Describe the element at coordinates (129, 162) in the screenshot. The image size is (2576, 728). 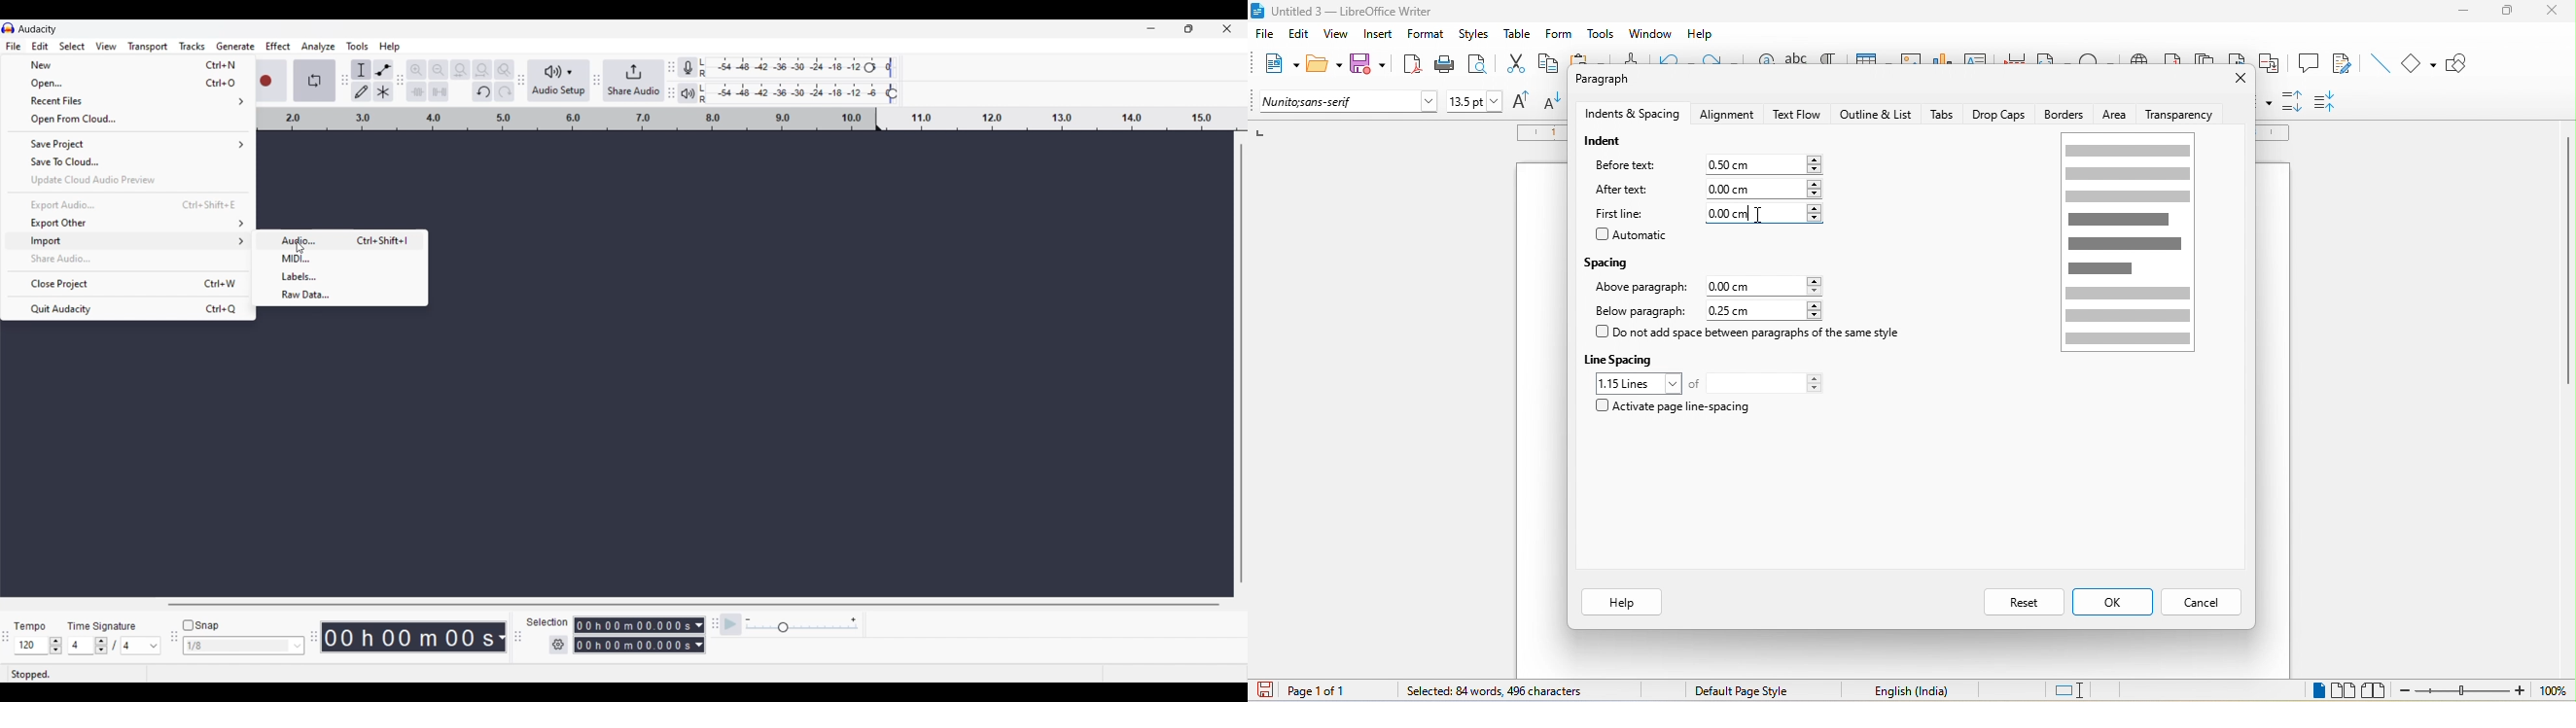
I see `Save to cloud` at that location.